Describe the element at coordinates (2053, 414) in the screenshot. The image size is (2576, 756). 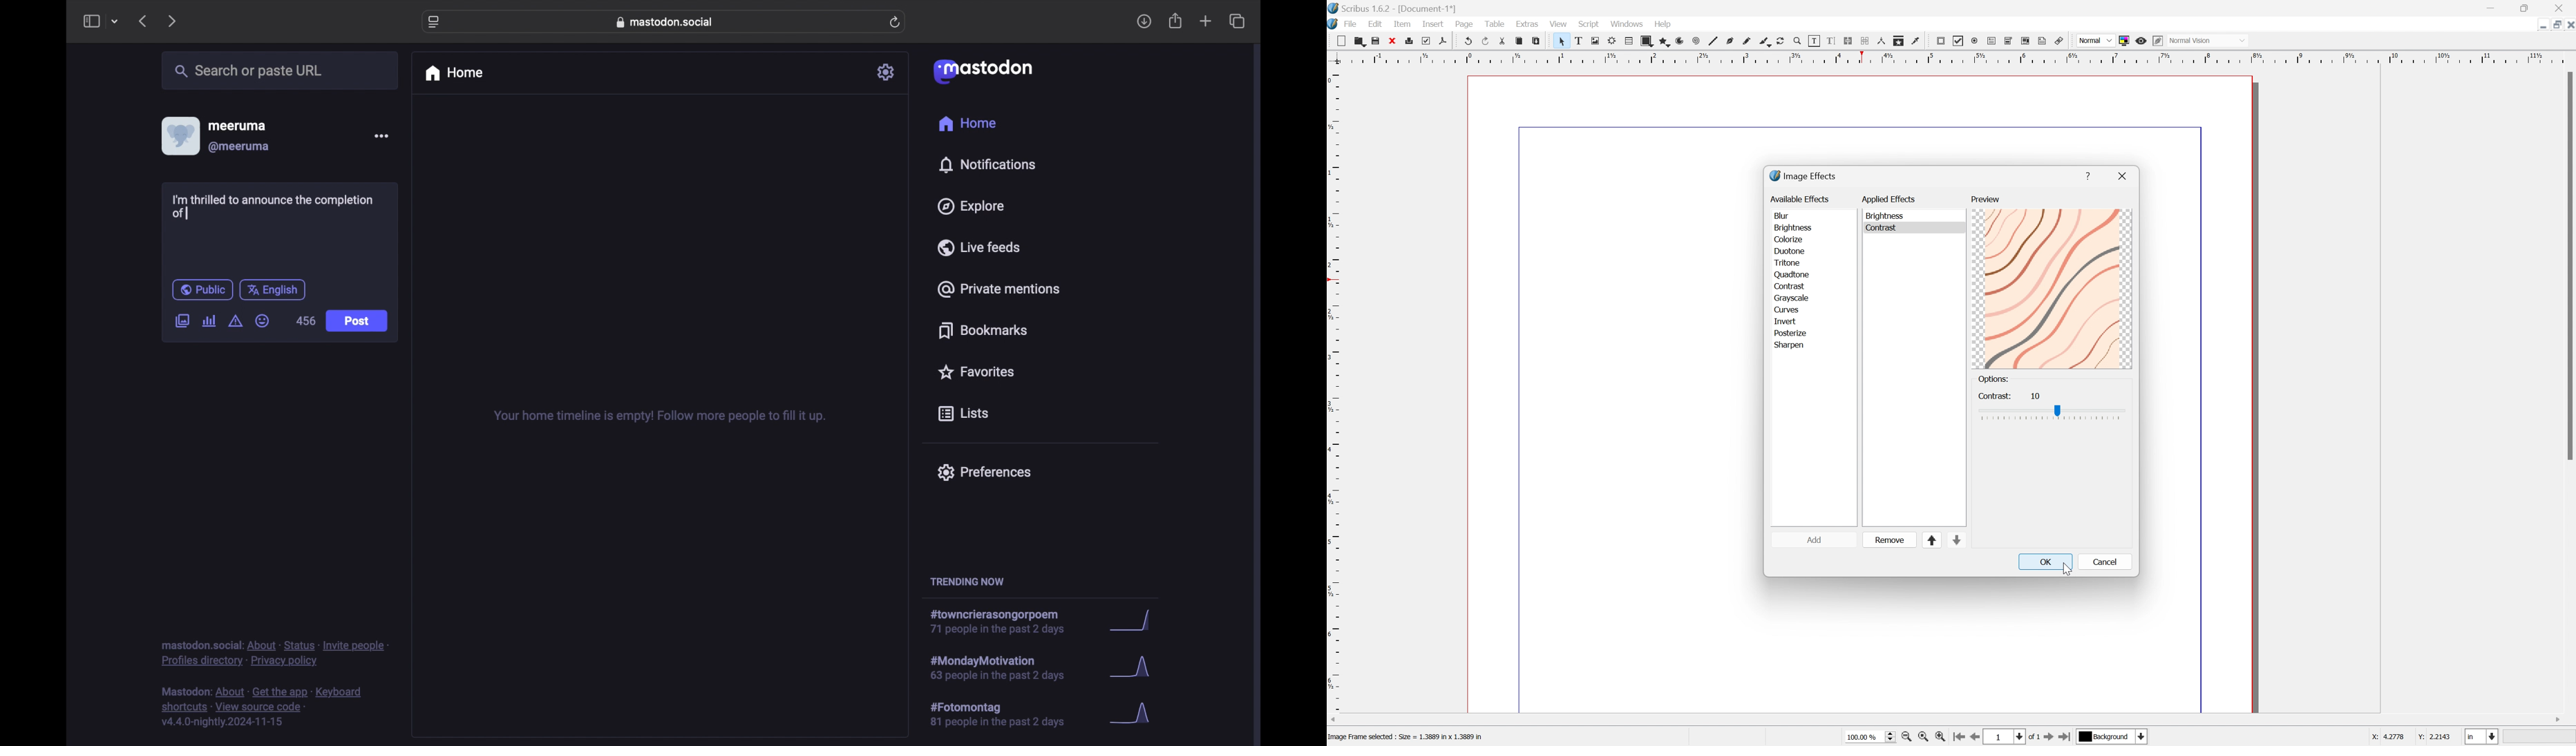
I see `Contrast Slider` at that location.